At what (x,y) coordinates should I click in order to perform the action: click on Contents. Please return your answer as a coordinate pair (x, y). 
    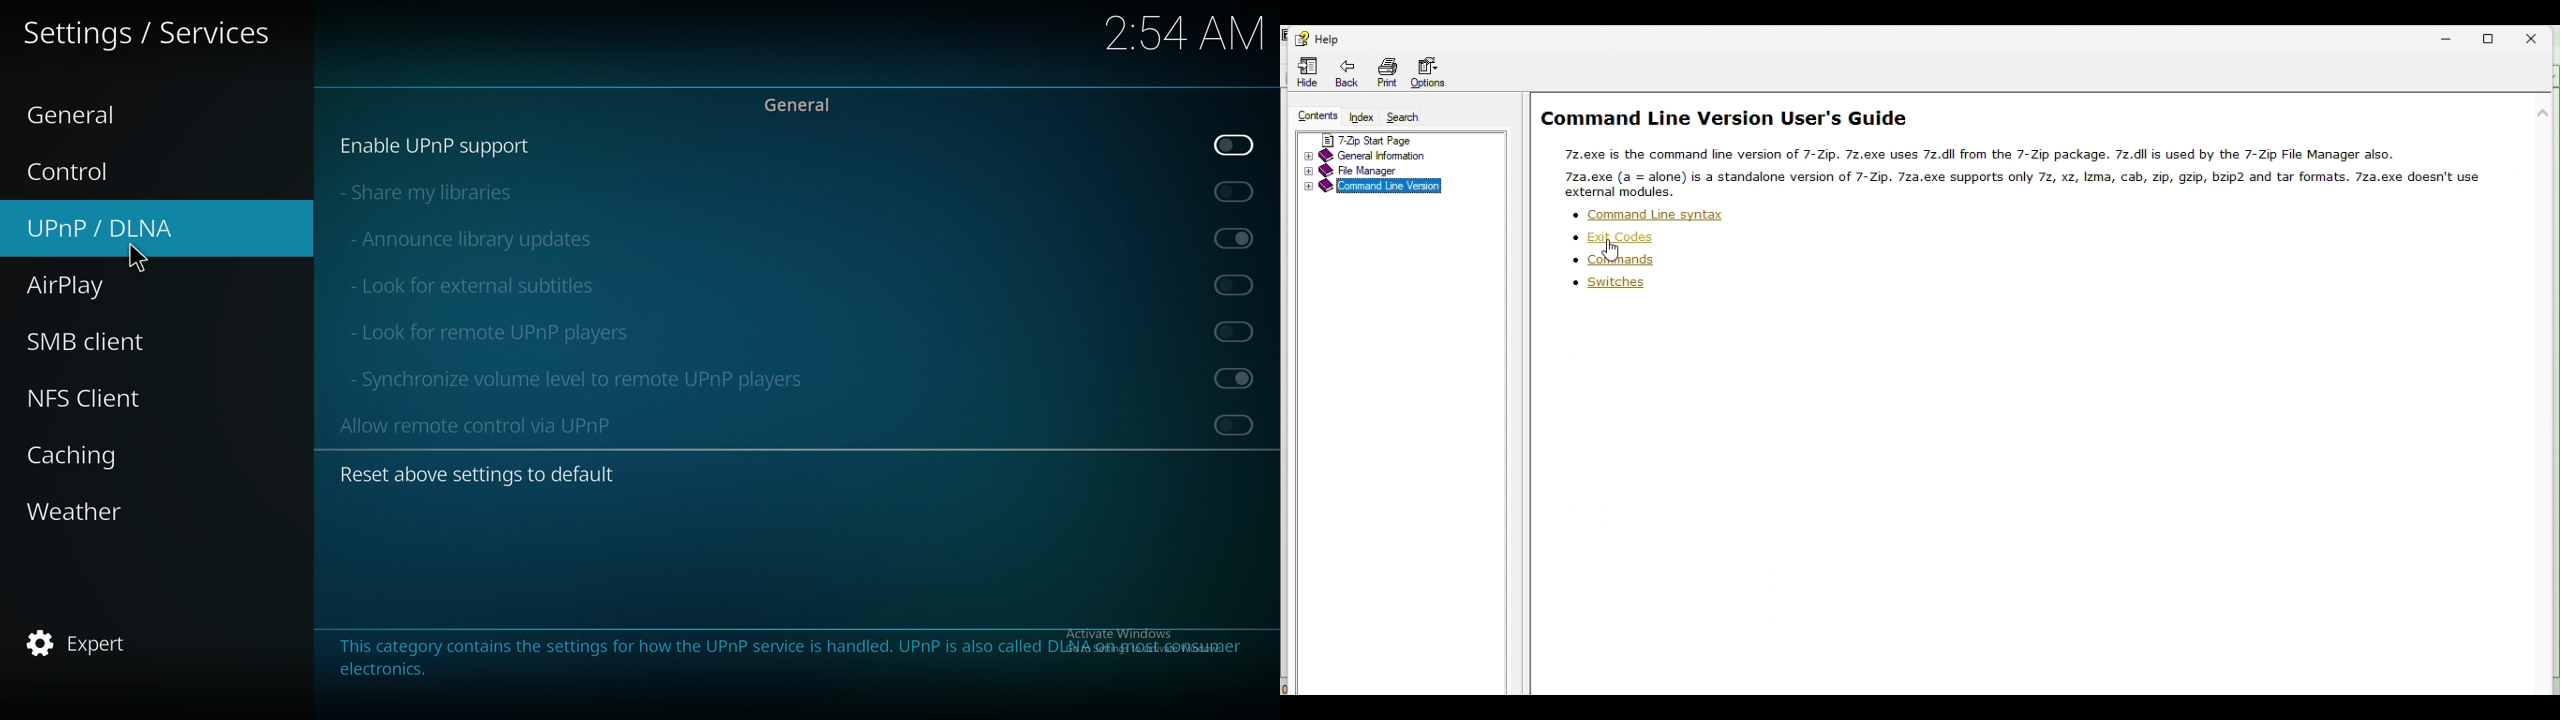
    Looking at the image, I should click on (1315, 116).